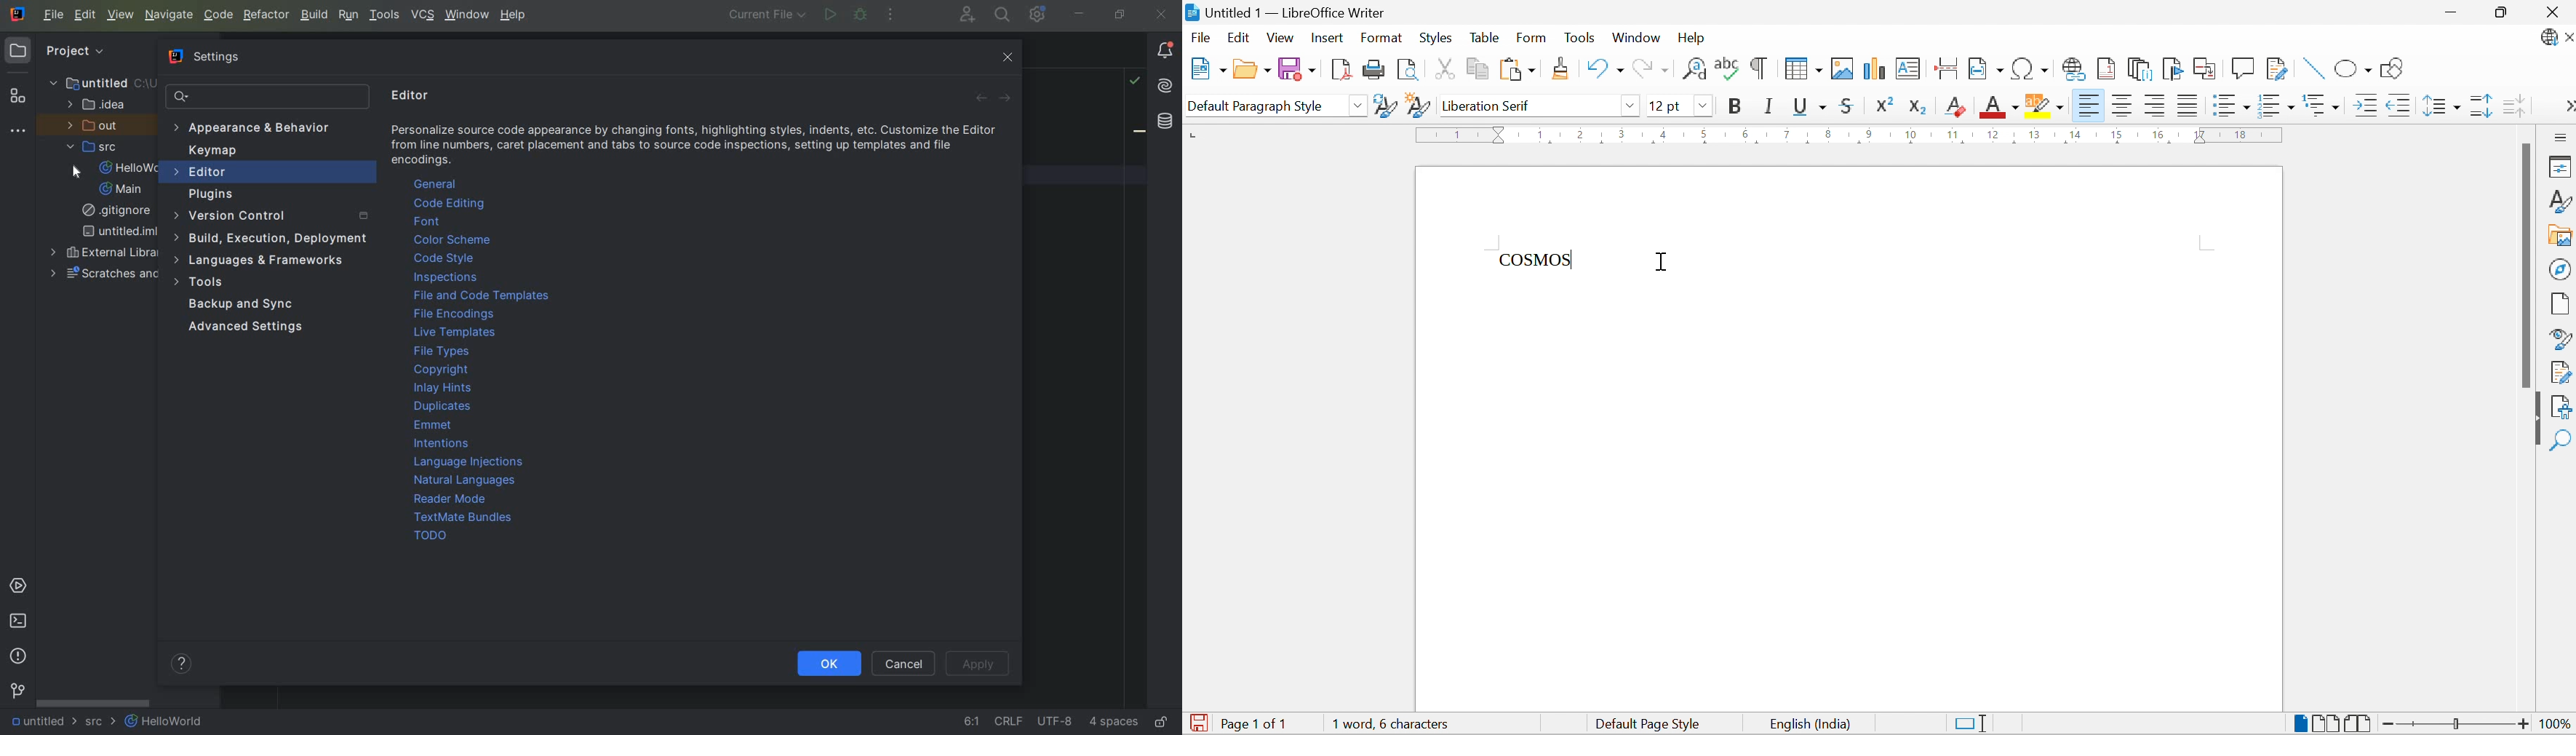 The image size is (2576, 756). I want to click on 8, so click(1828, 135).